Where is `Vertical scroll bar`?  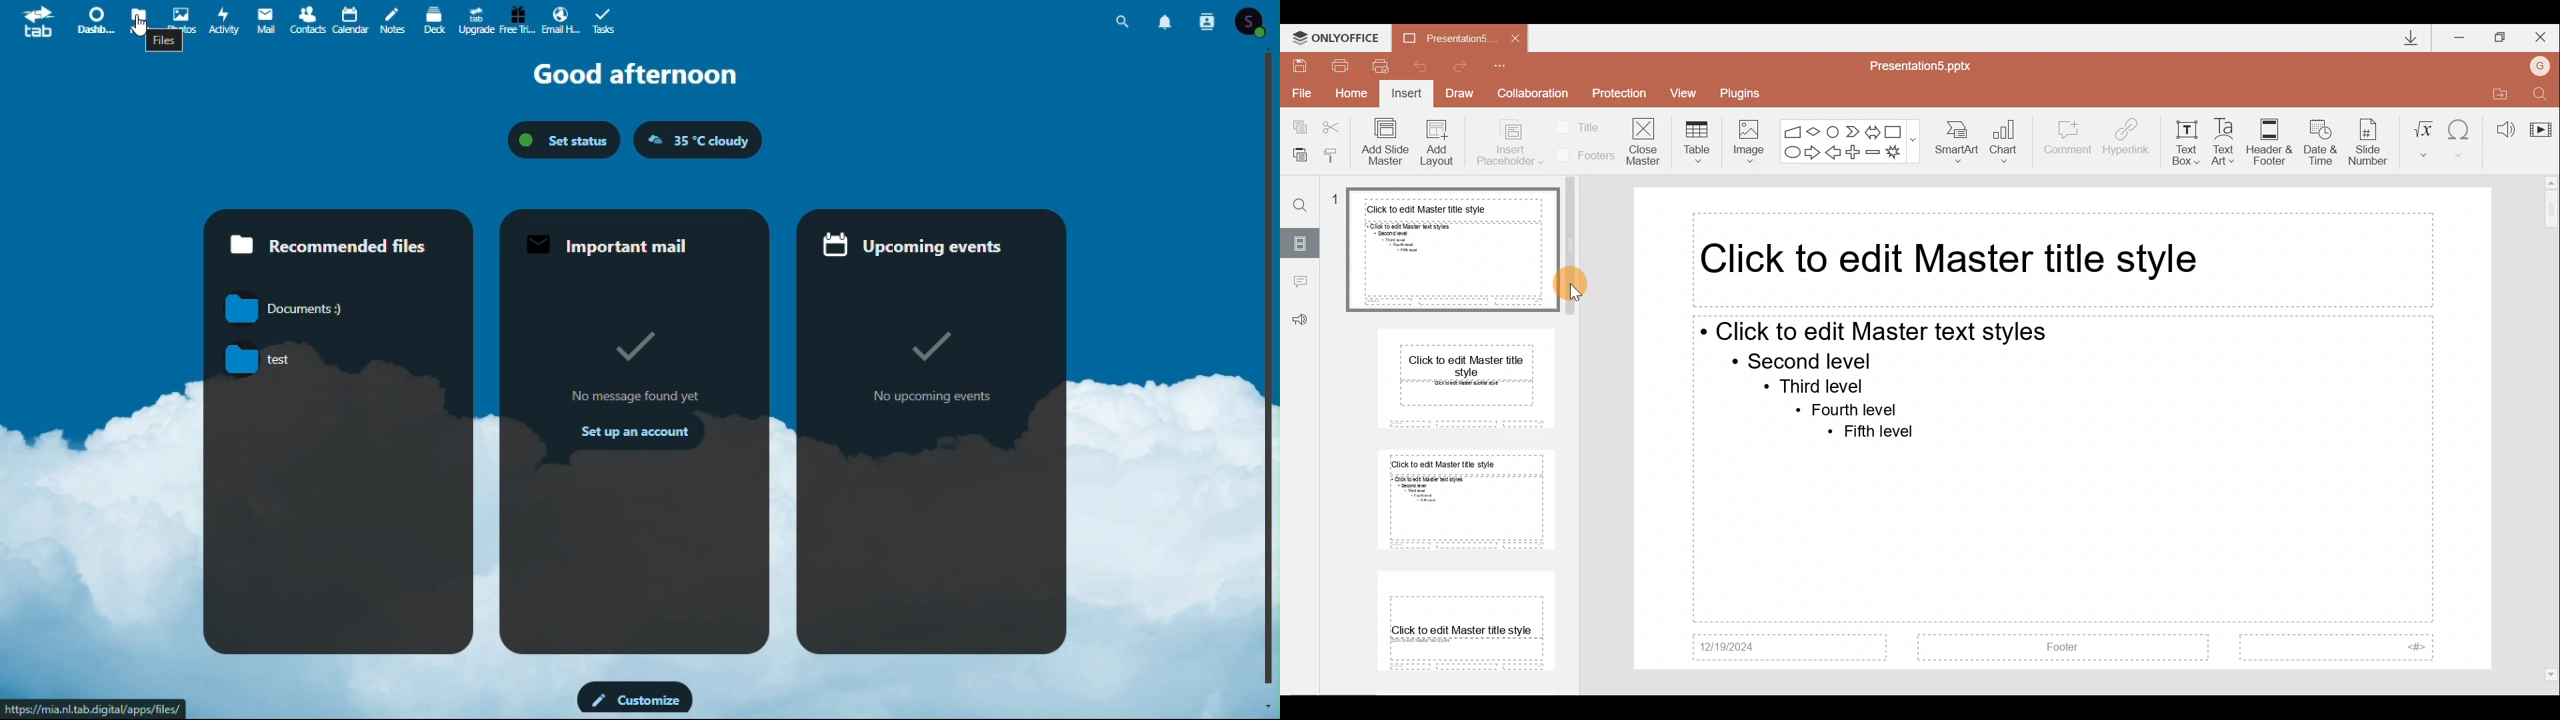 Vertical scroll bar is located at coordinates (1272, 371).